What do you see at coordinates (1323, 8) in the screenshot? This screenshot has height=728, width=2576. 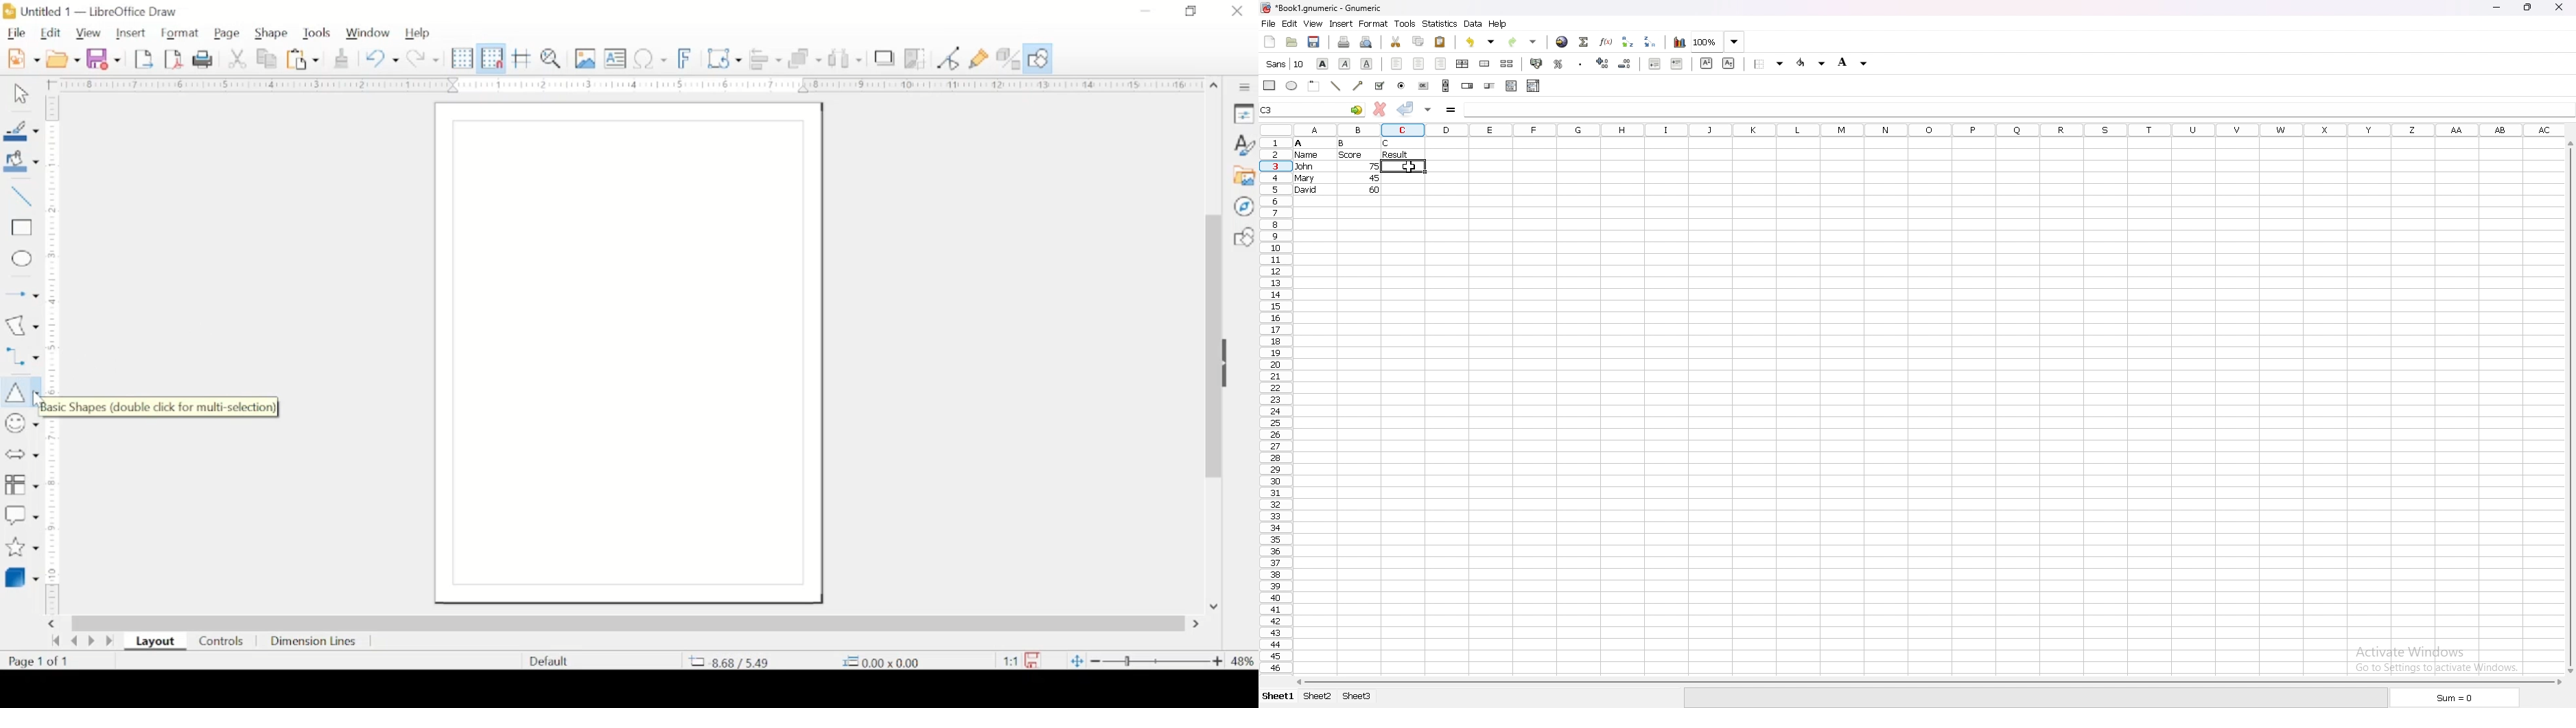 I see `file name` at bounding box center [1323, 8].